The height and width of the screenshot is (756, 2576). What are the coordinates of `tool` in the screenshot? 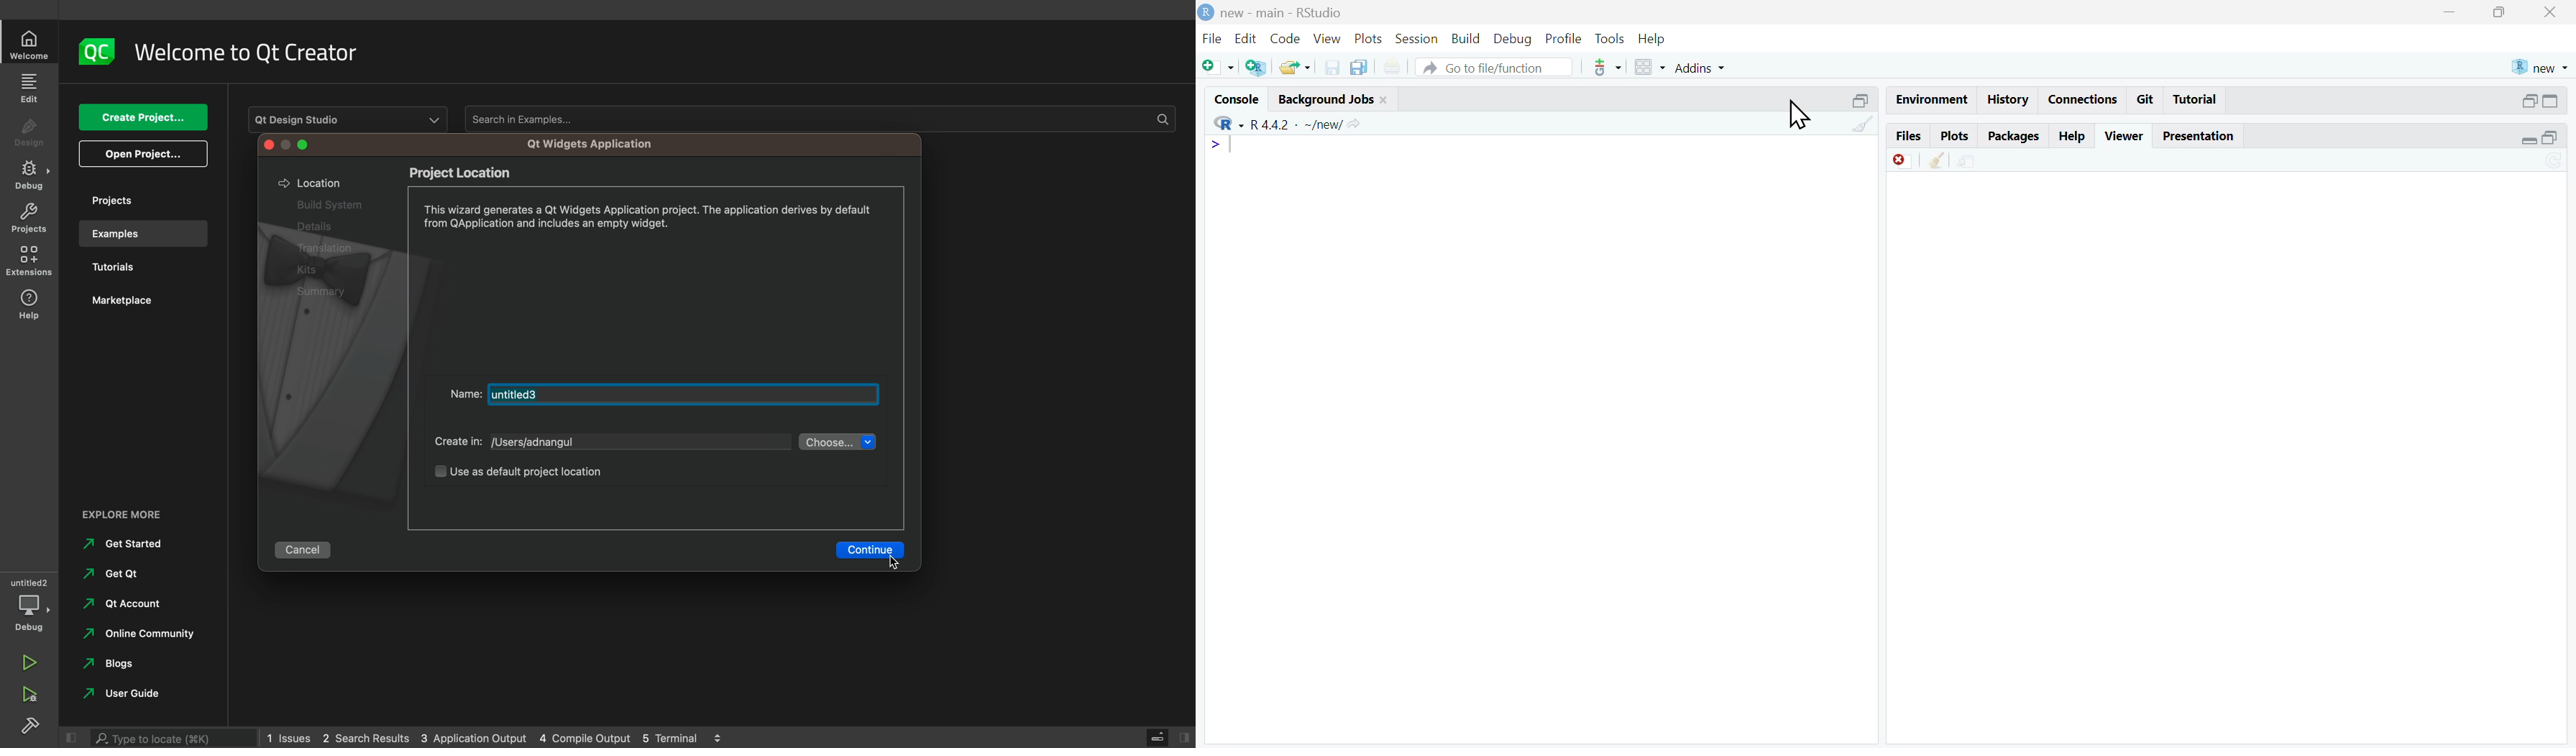 It's located at (1608, 68).